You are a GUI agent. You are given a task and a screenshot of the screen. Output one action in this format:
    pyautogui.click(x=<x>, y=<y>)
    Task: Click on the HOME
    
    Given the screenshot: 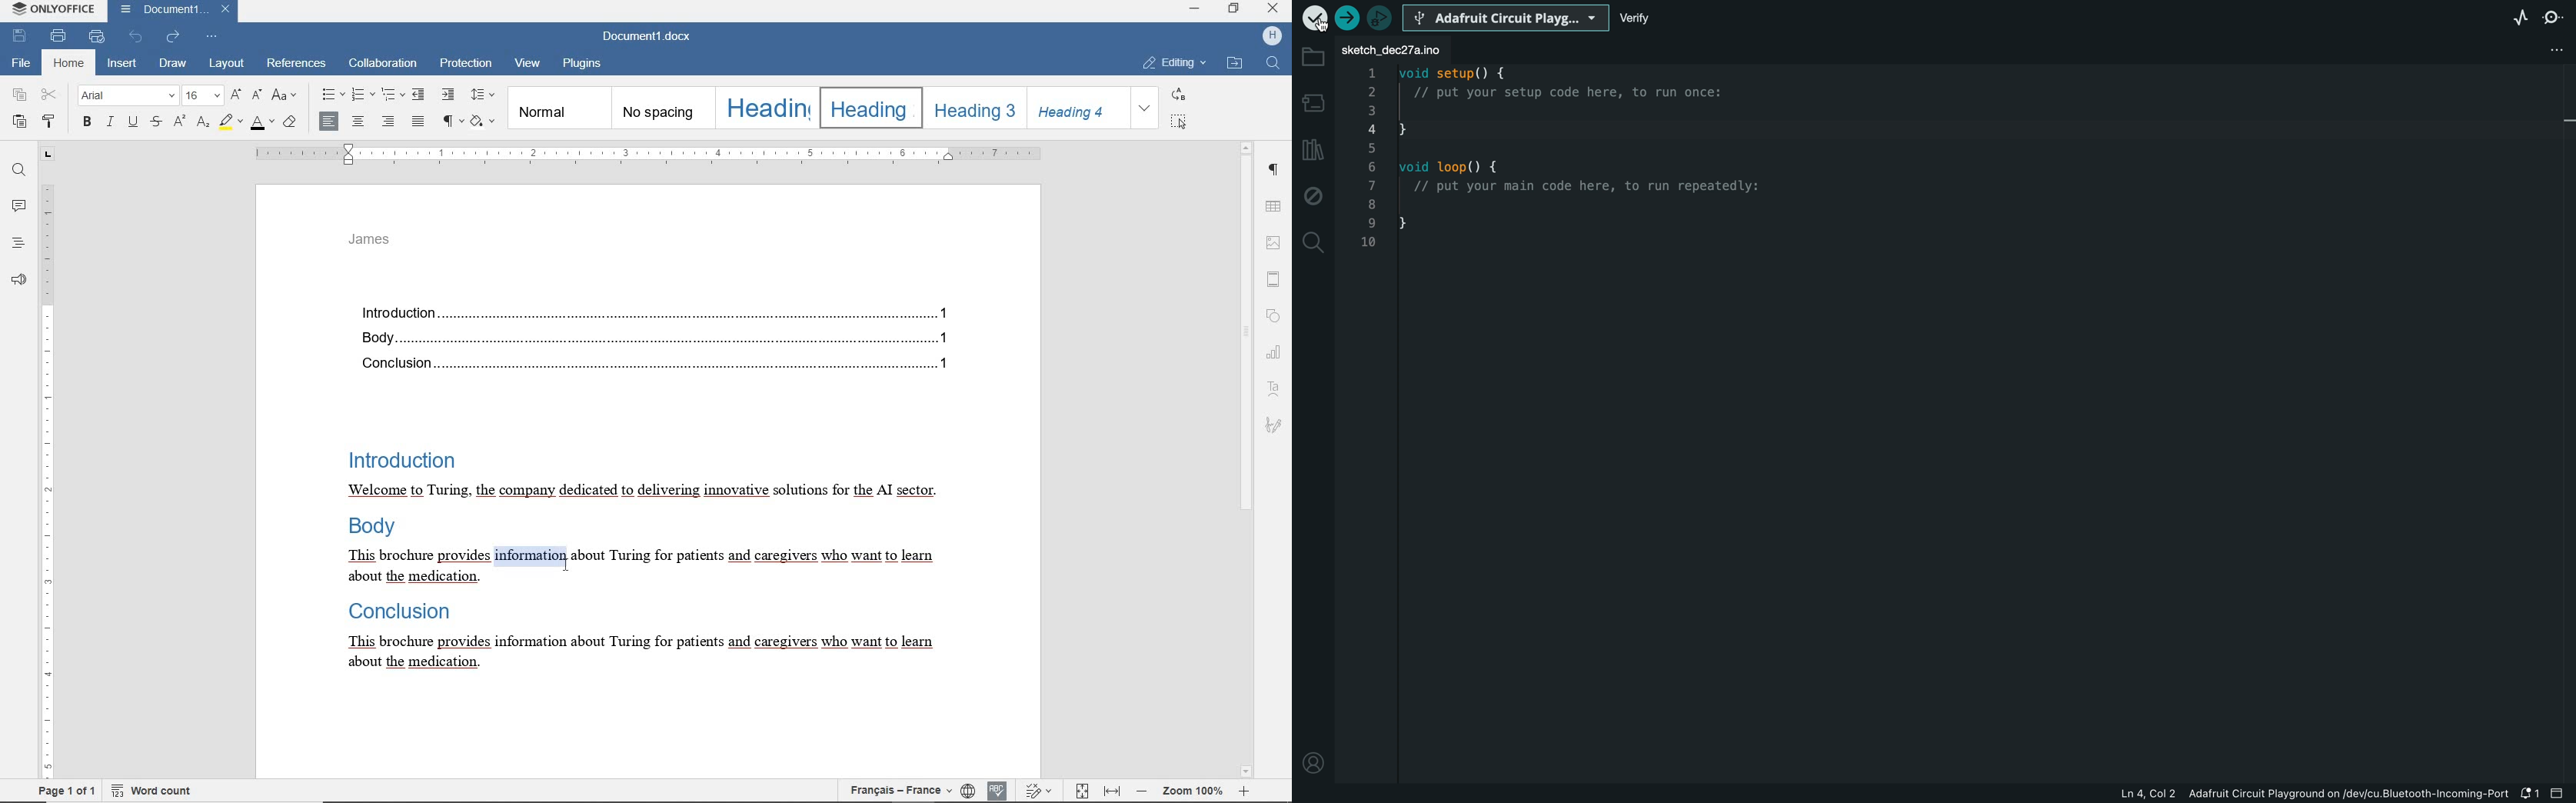 What is the action you would take?
    pyautogui.click(x=67, y=64)
    